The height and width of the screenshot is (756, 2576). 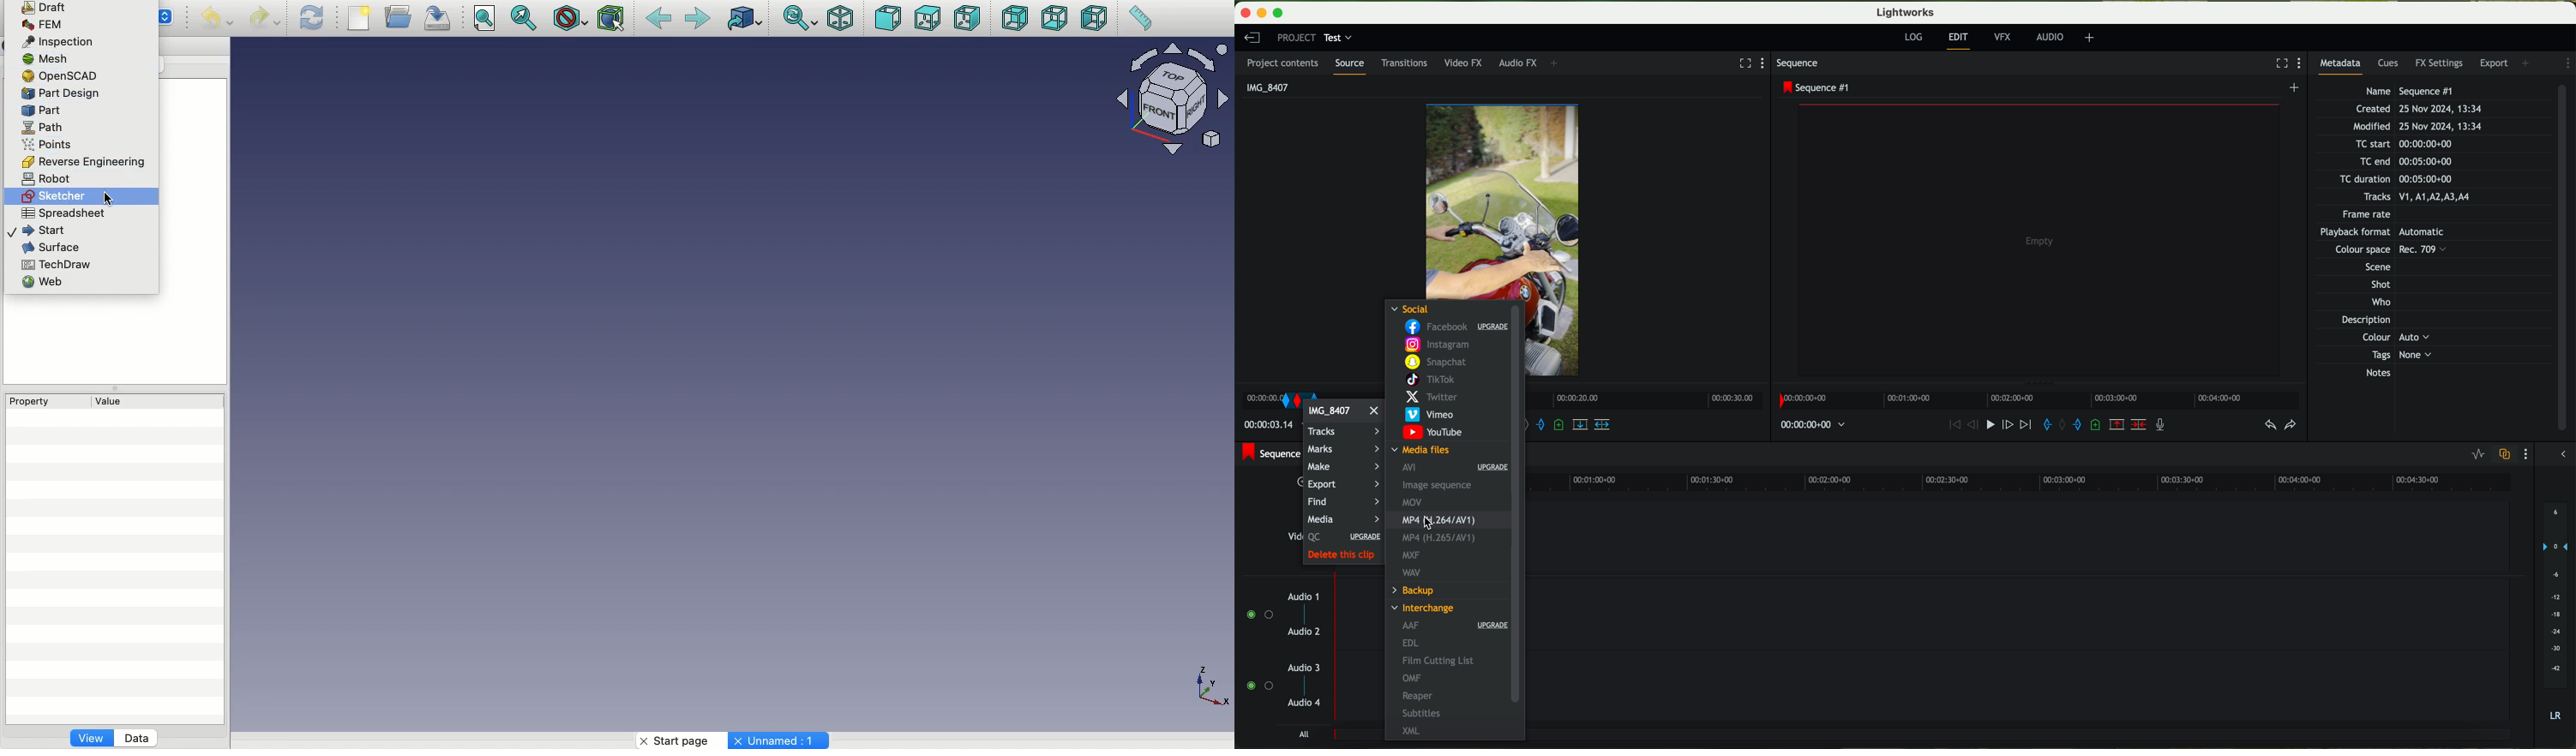 What do you see at coordinates (2380, 251) in the screenshot?
I see `` at bounding box center [2380, 251].